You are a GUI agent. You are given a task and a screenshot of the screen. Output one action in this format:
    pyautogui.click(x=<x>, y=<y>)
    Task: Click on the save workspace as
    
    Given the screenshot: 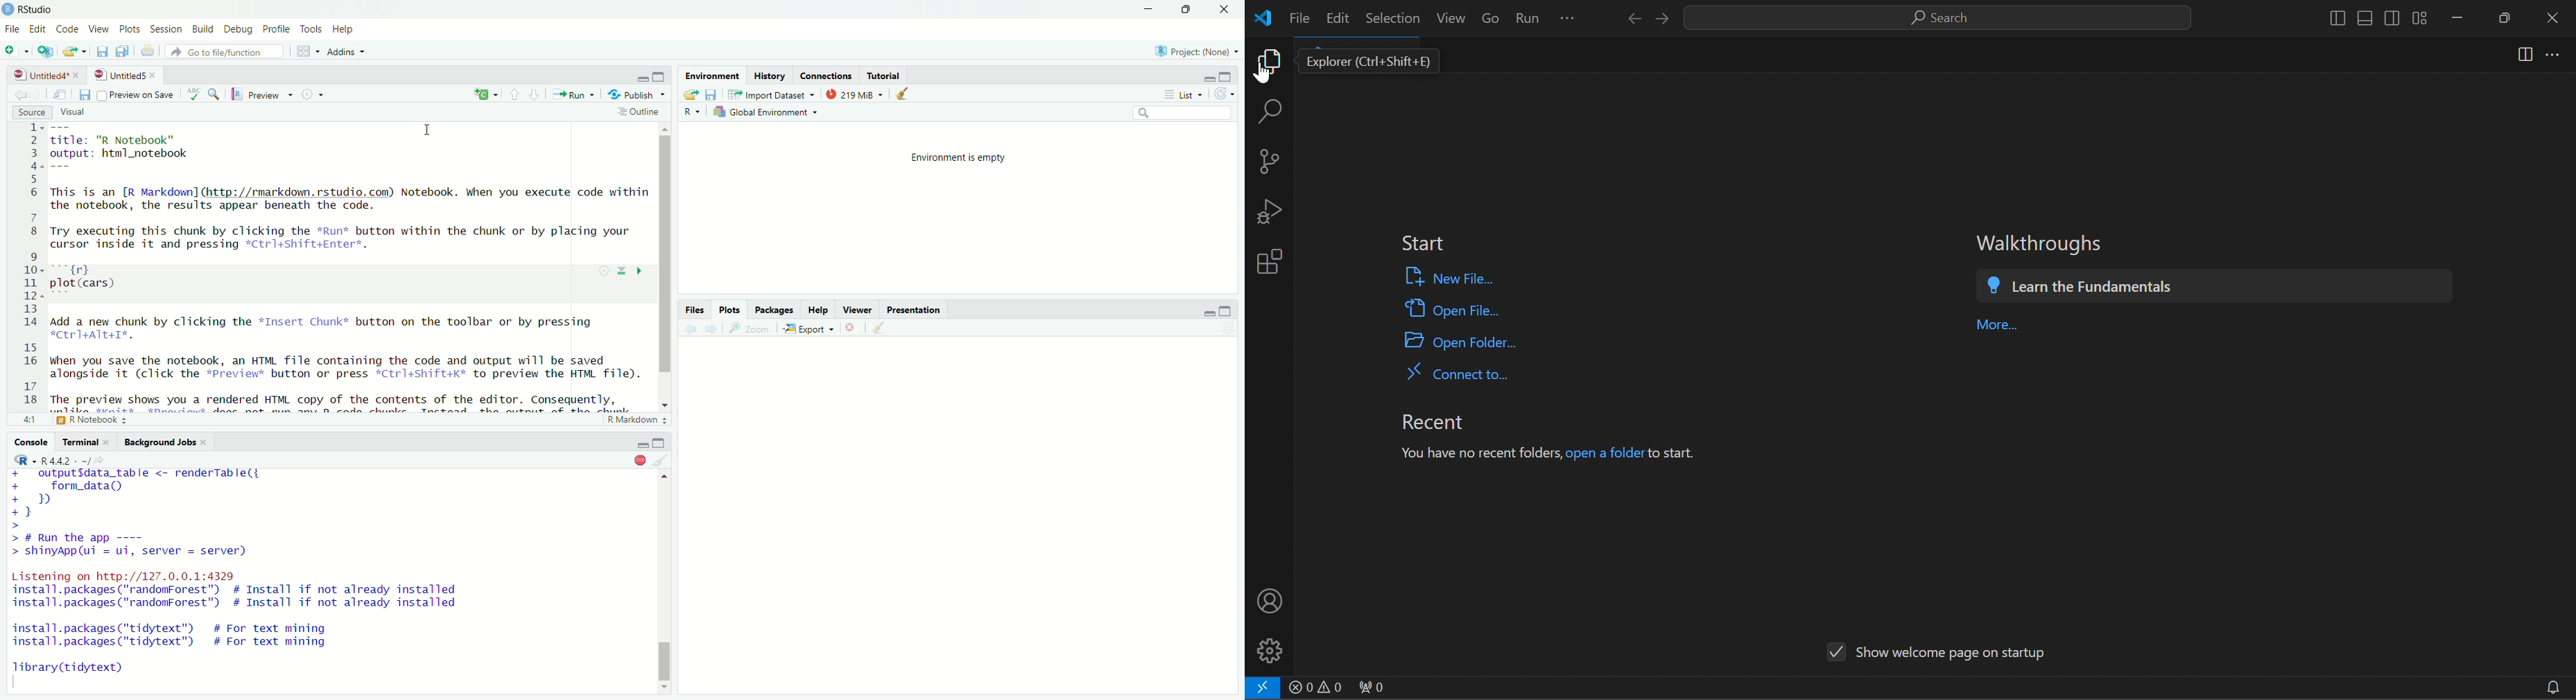 What is the action you would take?
    pyautogui.click(x=713, y=95)
    